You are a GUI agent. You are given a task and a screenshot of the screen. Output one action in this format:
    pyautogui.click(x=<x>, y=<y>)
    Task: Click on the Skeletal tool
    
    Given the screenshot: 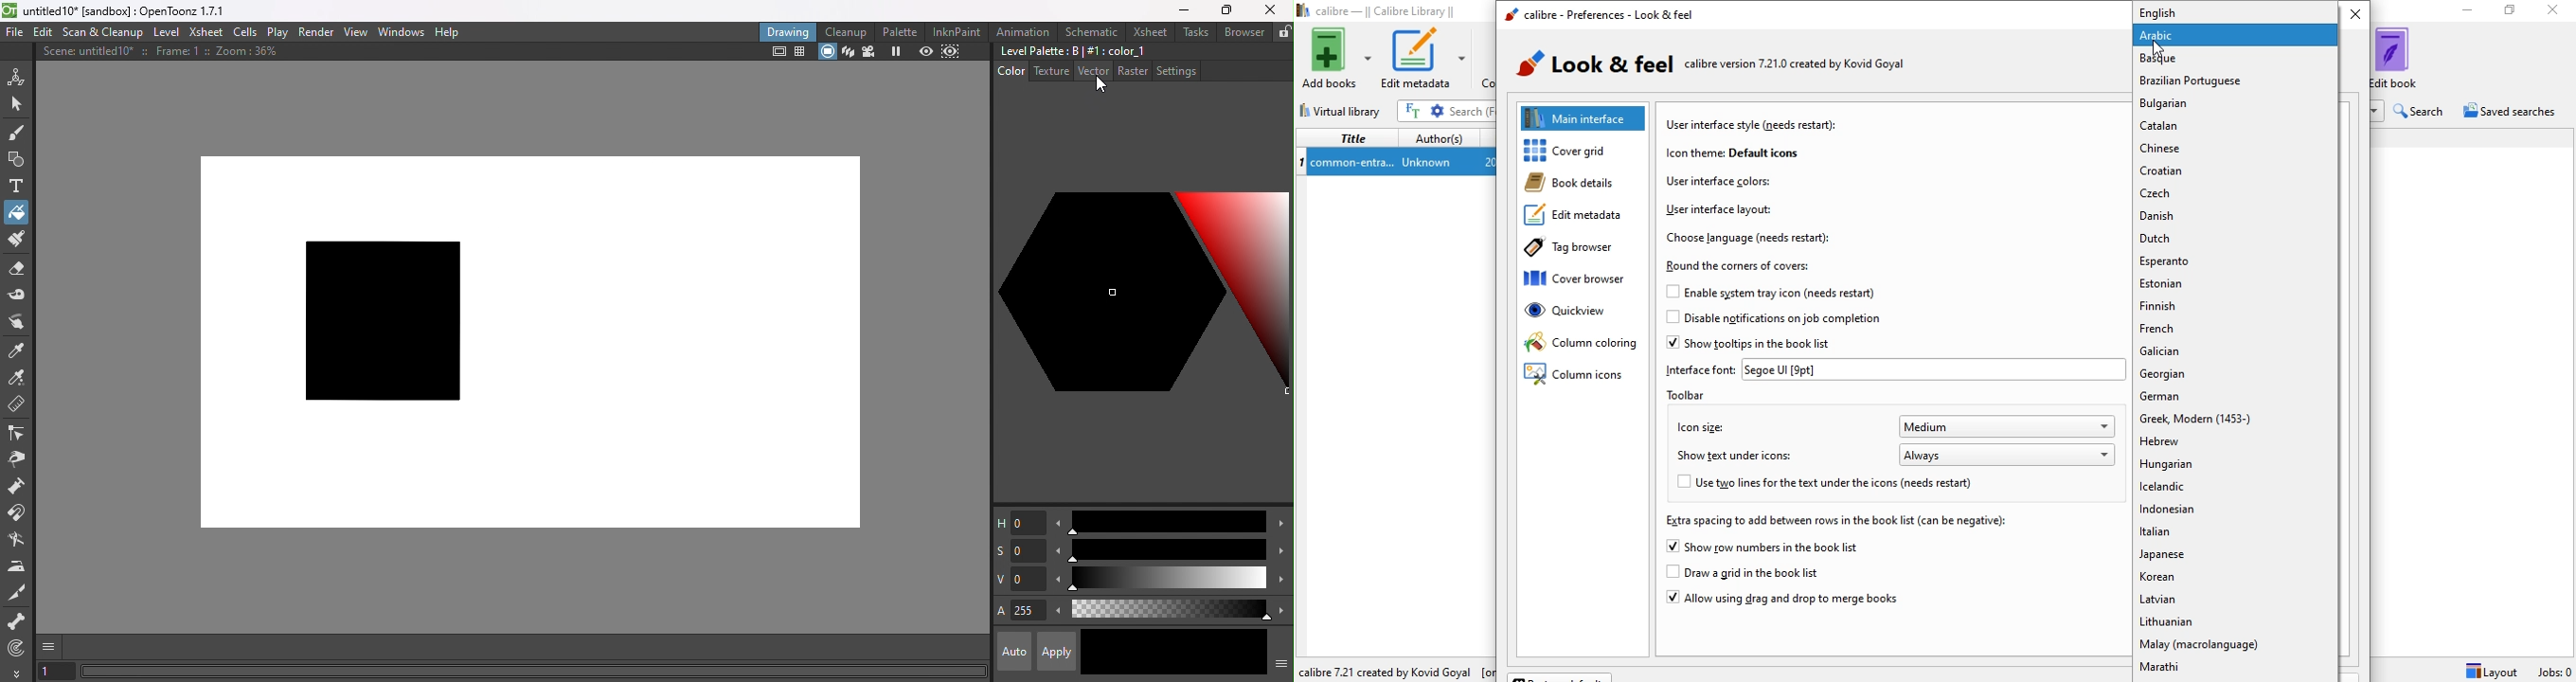 What is the action you would take?
    pyautogui.click(x=17, y=622)
    